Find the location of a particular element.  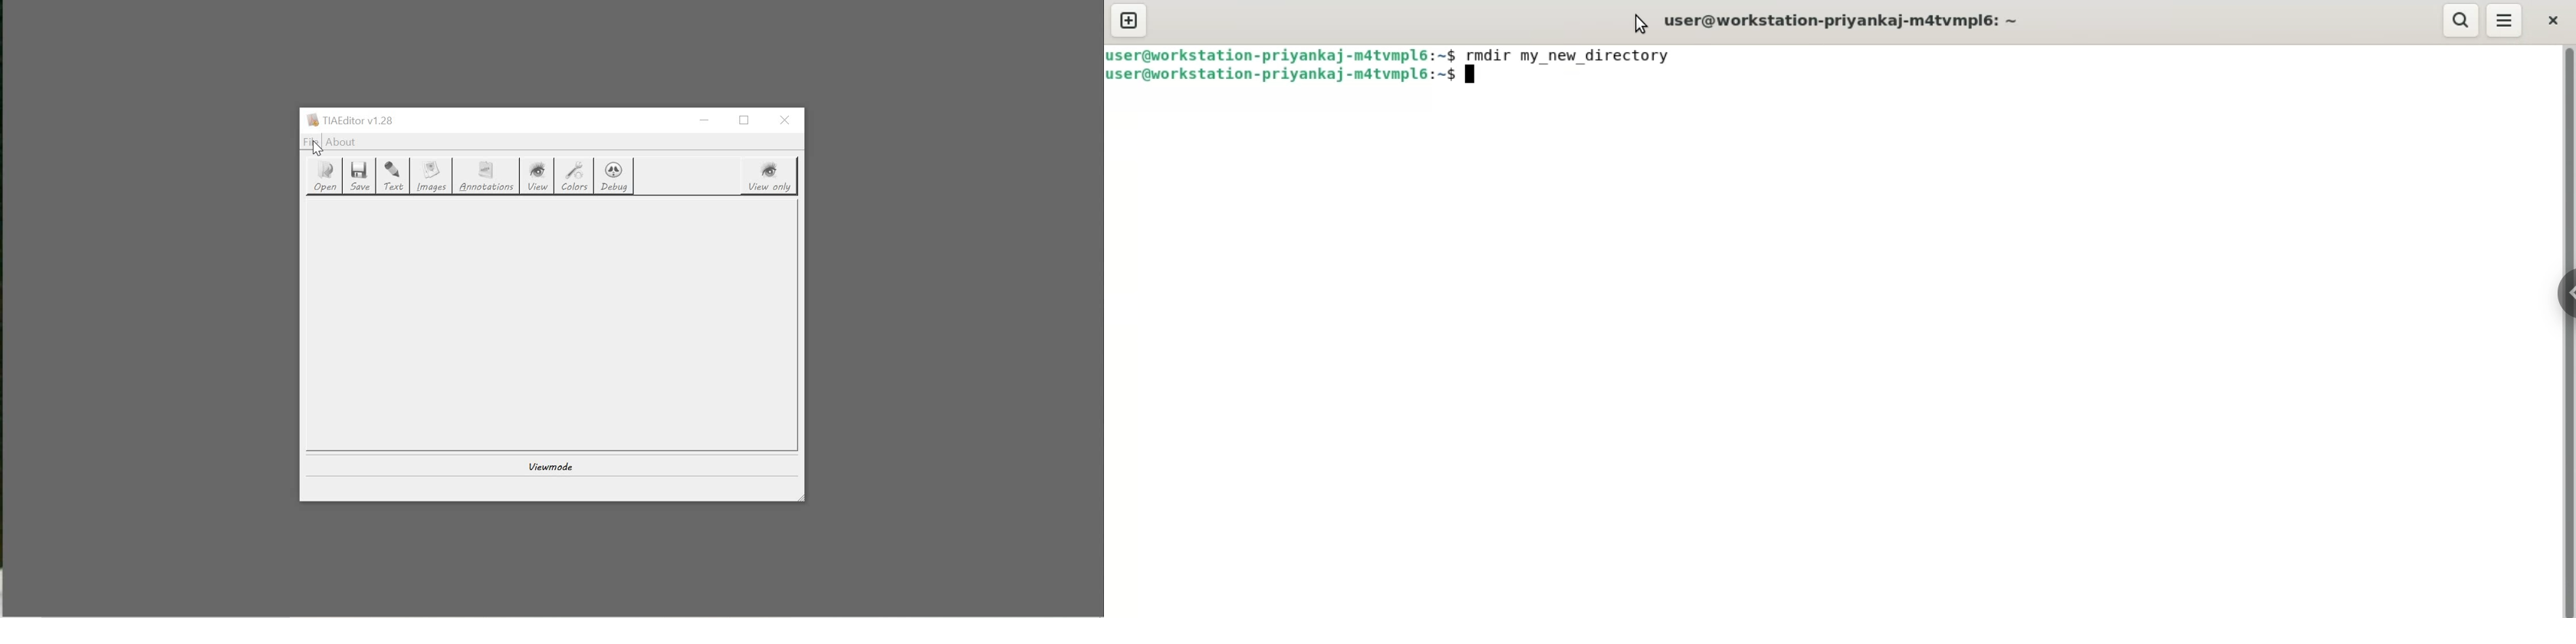

verical scroll bar is located at coordinates (2567, 330).